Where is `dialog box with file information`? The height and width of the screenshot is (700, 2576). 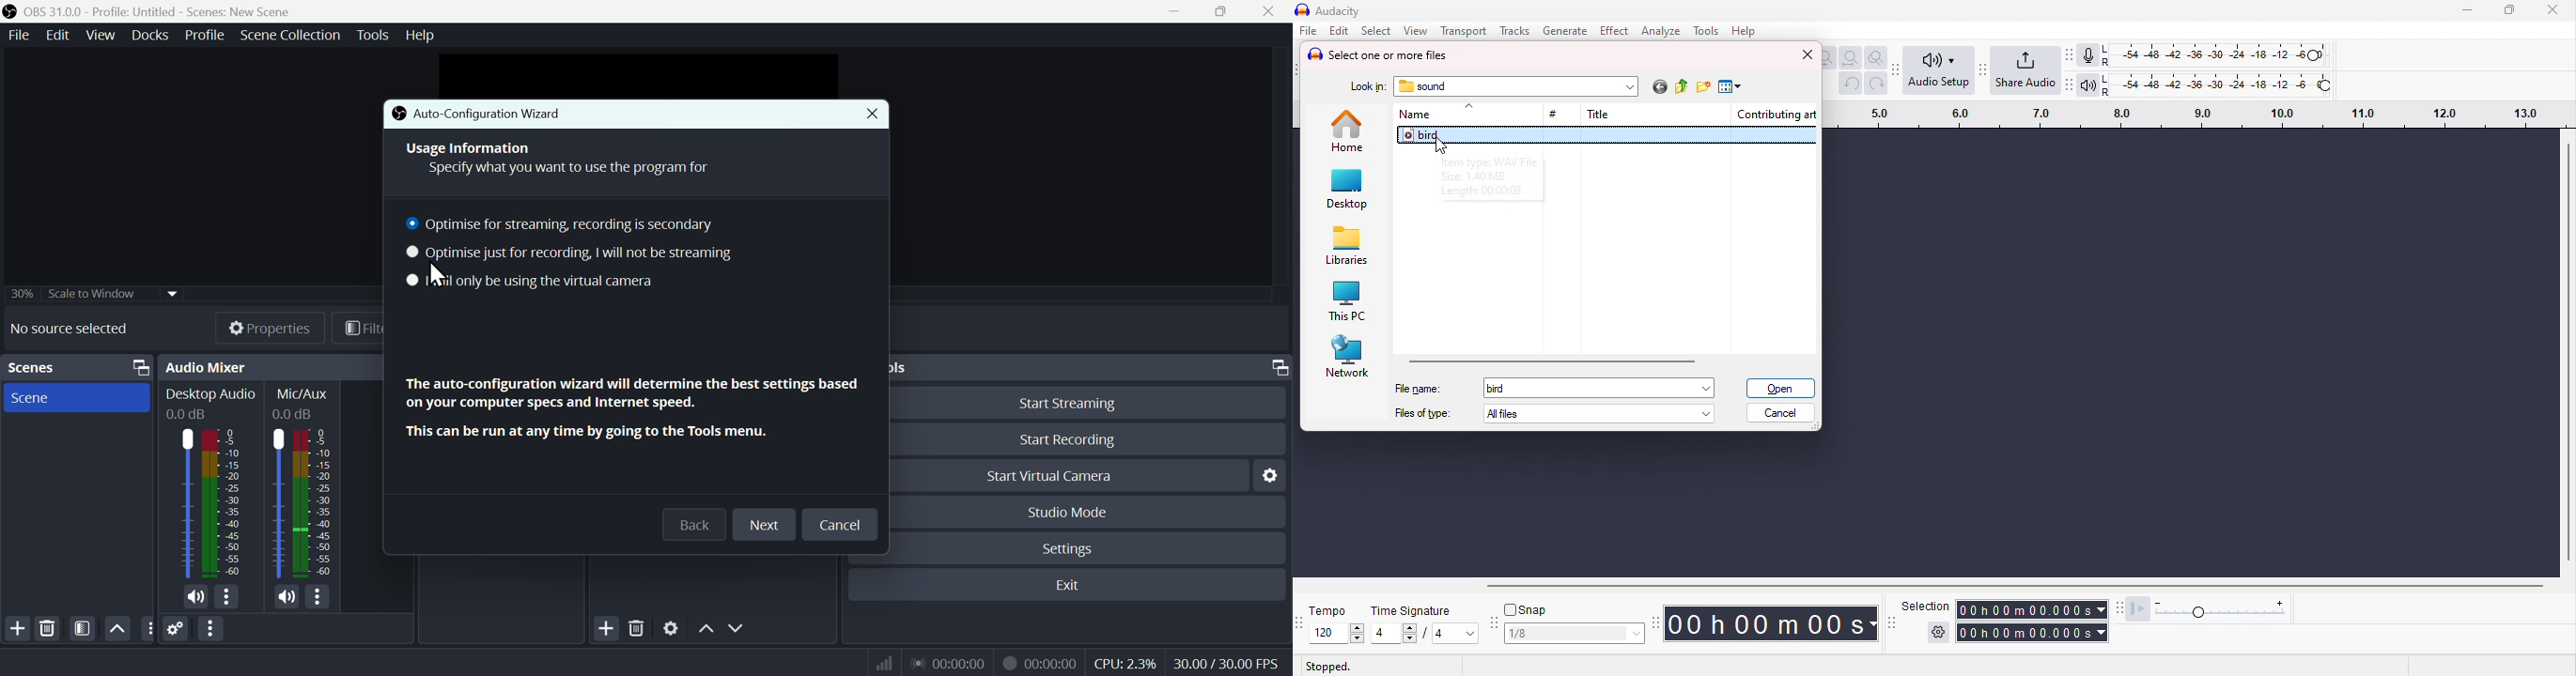
dialog box with file information is located at coordinates (1513, 176).